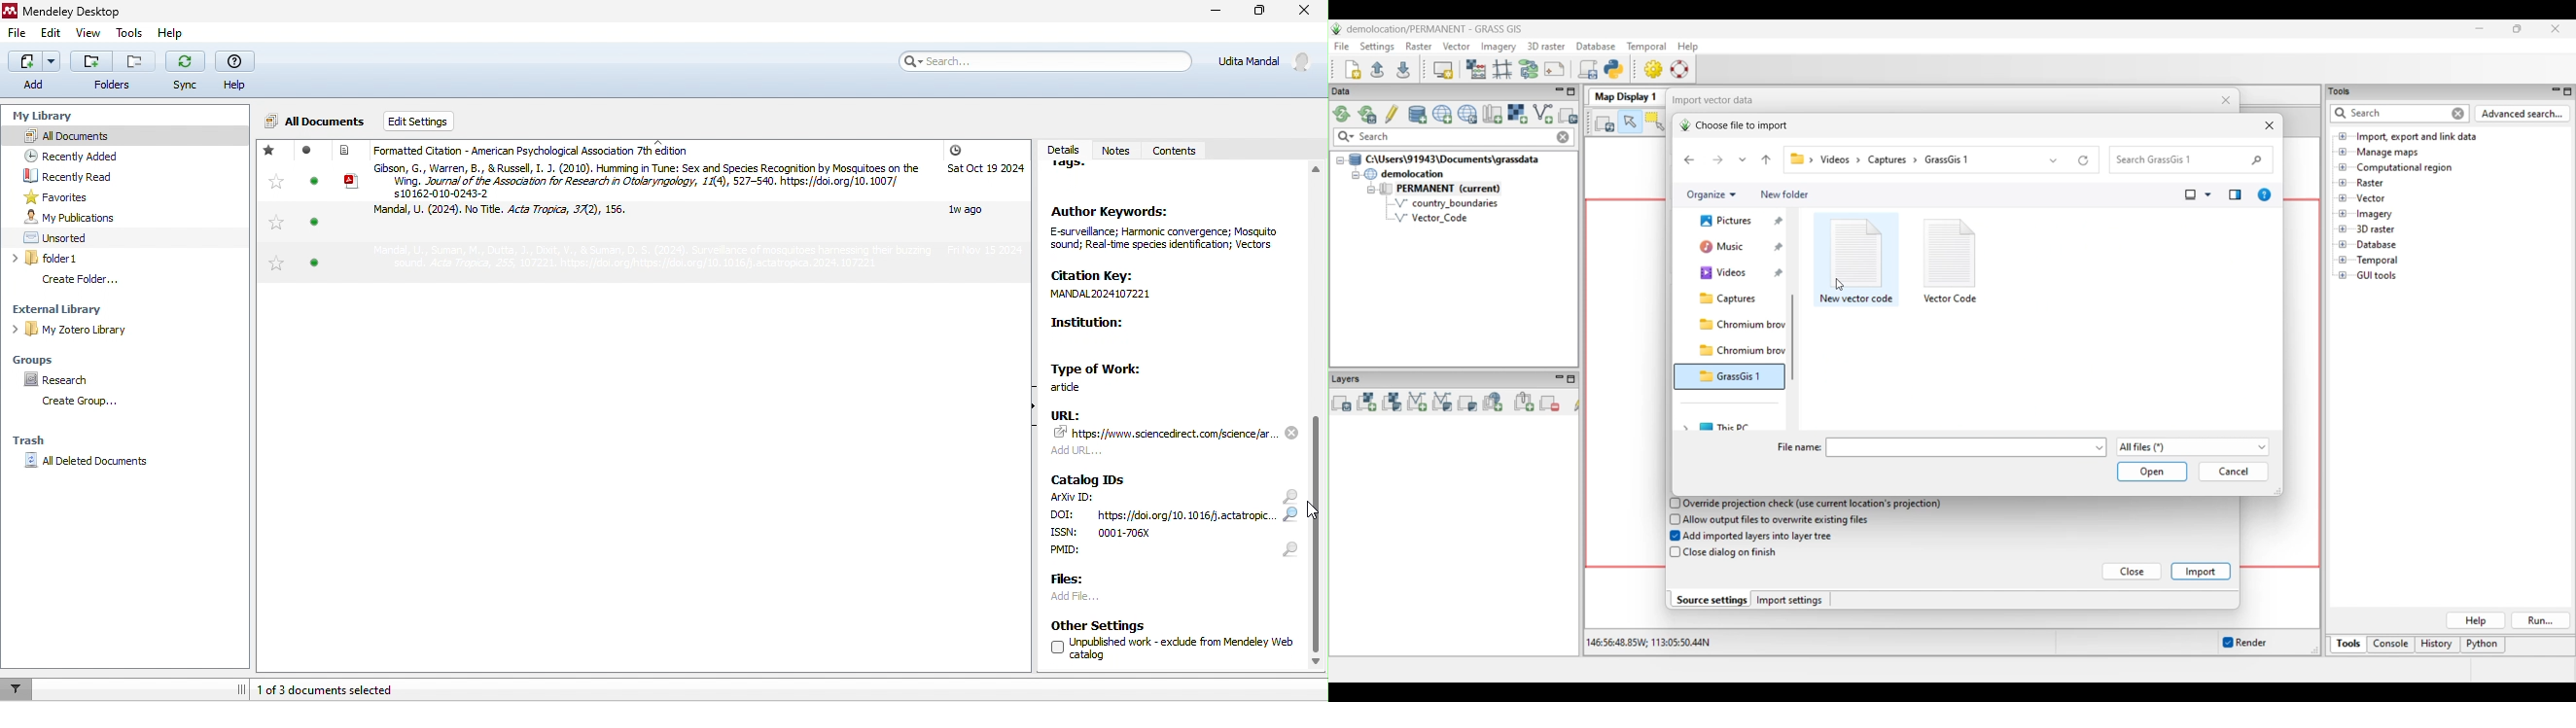  I want to click on unsorted, so click(72, 236).